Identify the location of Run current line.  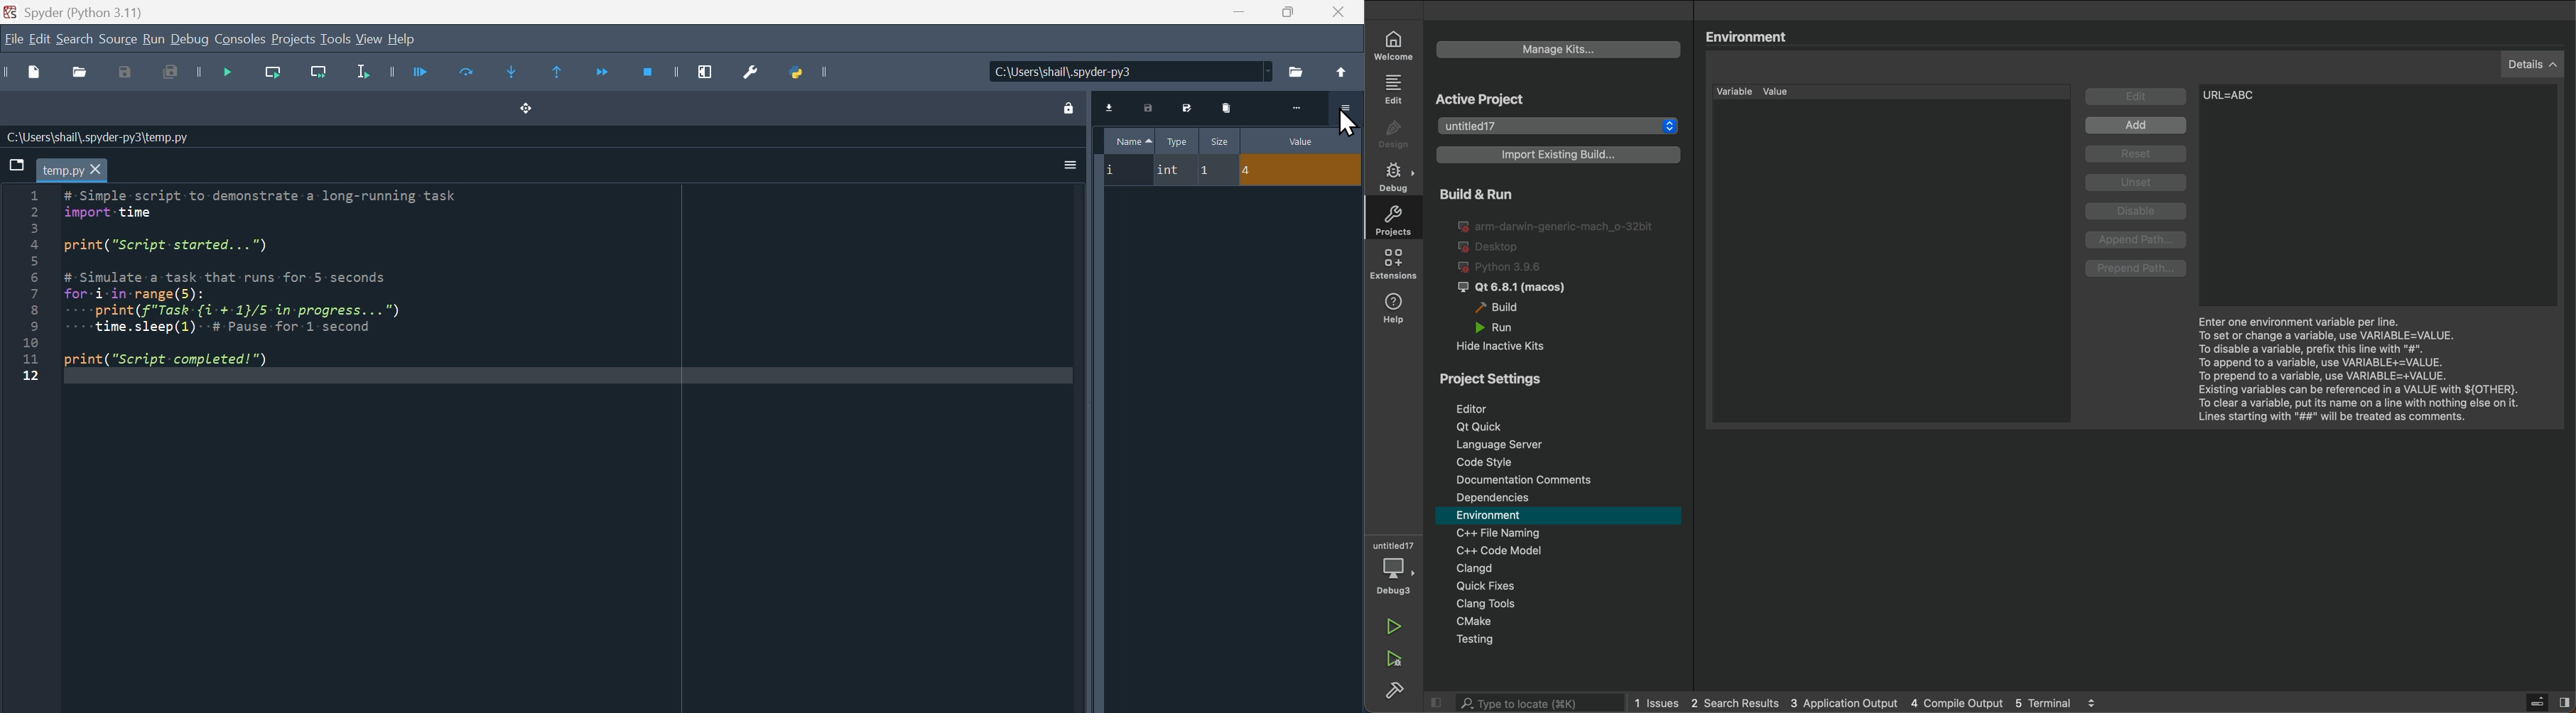
(274, 72).